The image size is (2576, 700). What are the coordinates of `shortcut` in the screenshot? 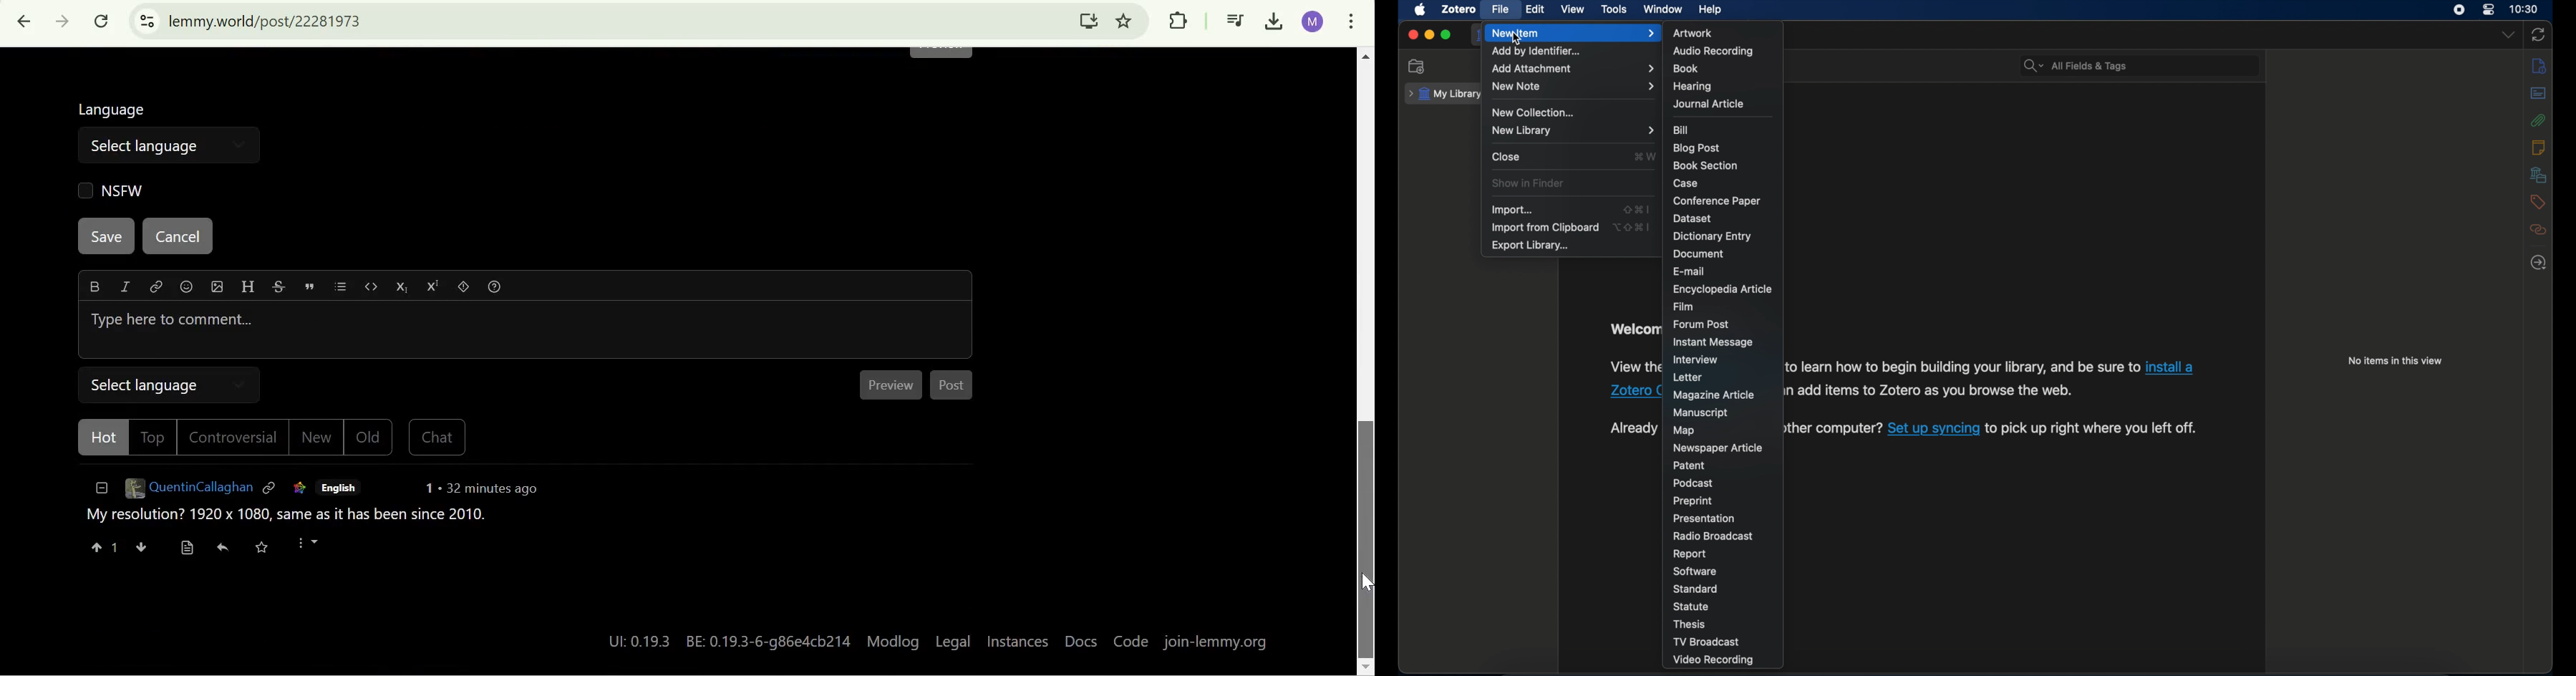 It's located at (1645, 156).